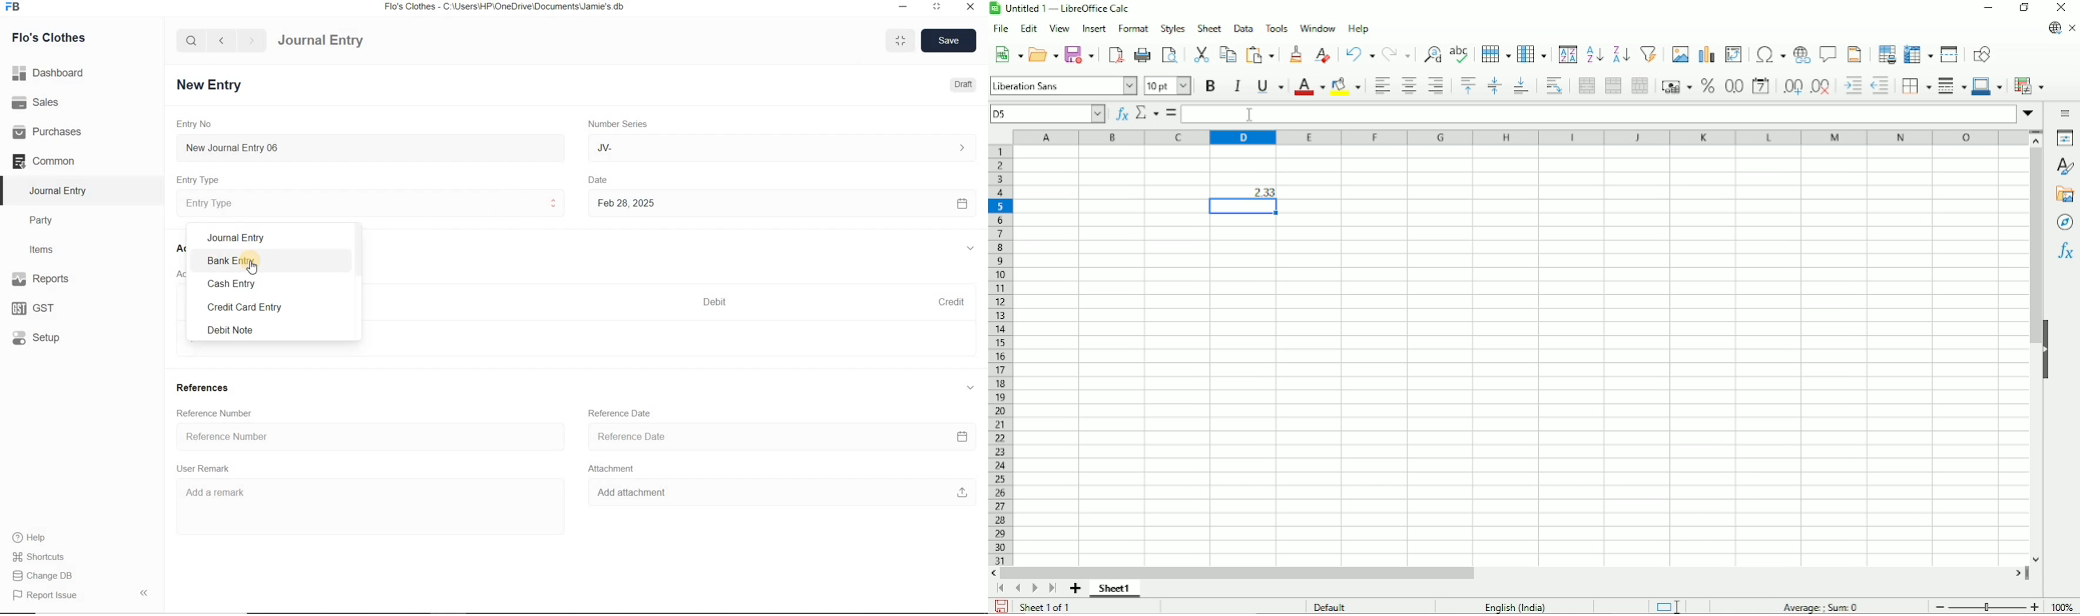 The height and width of the screenshot is (616, 2100). Describe the element at coordinates (251, 330) in the screenshot. I see `Debit Note` at that location.